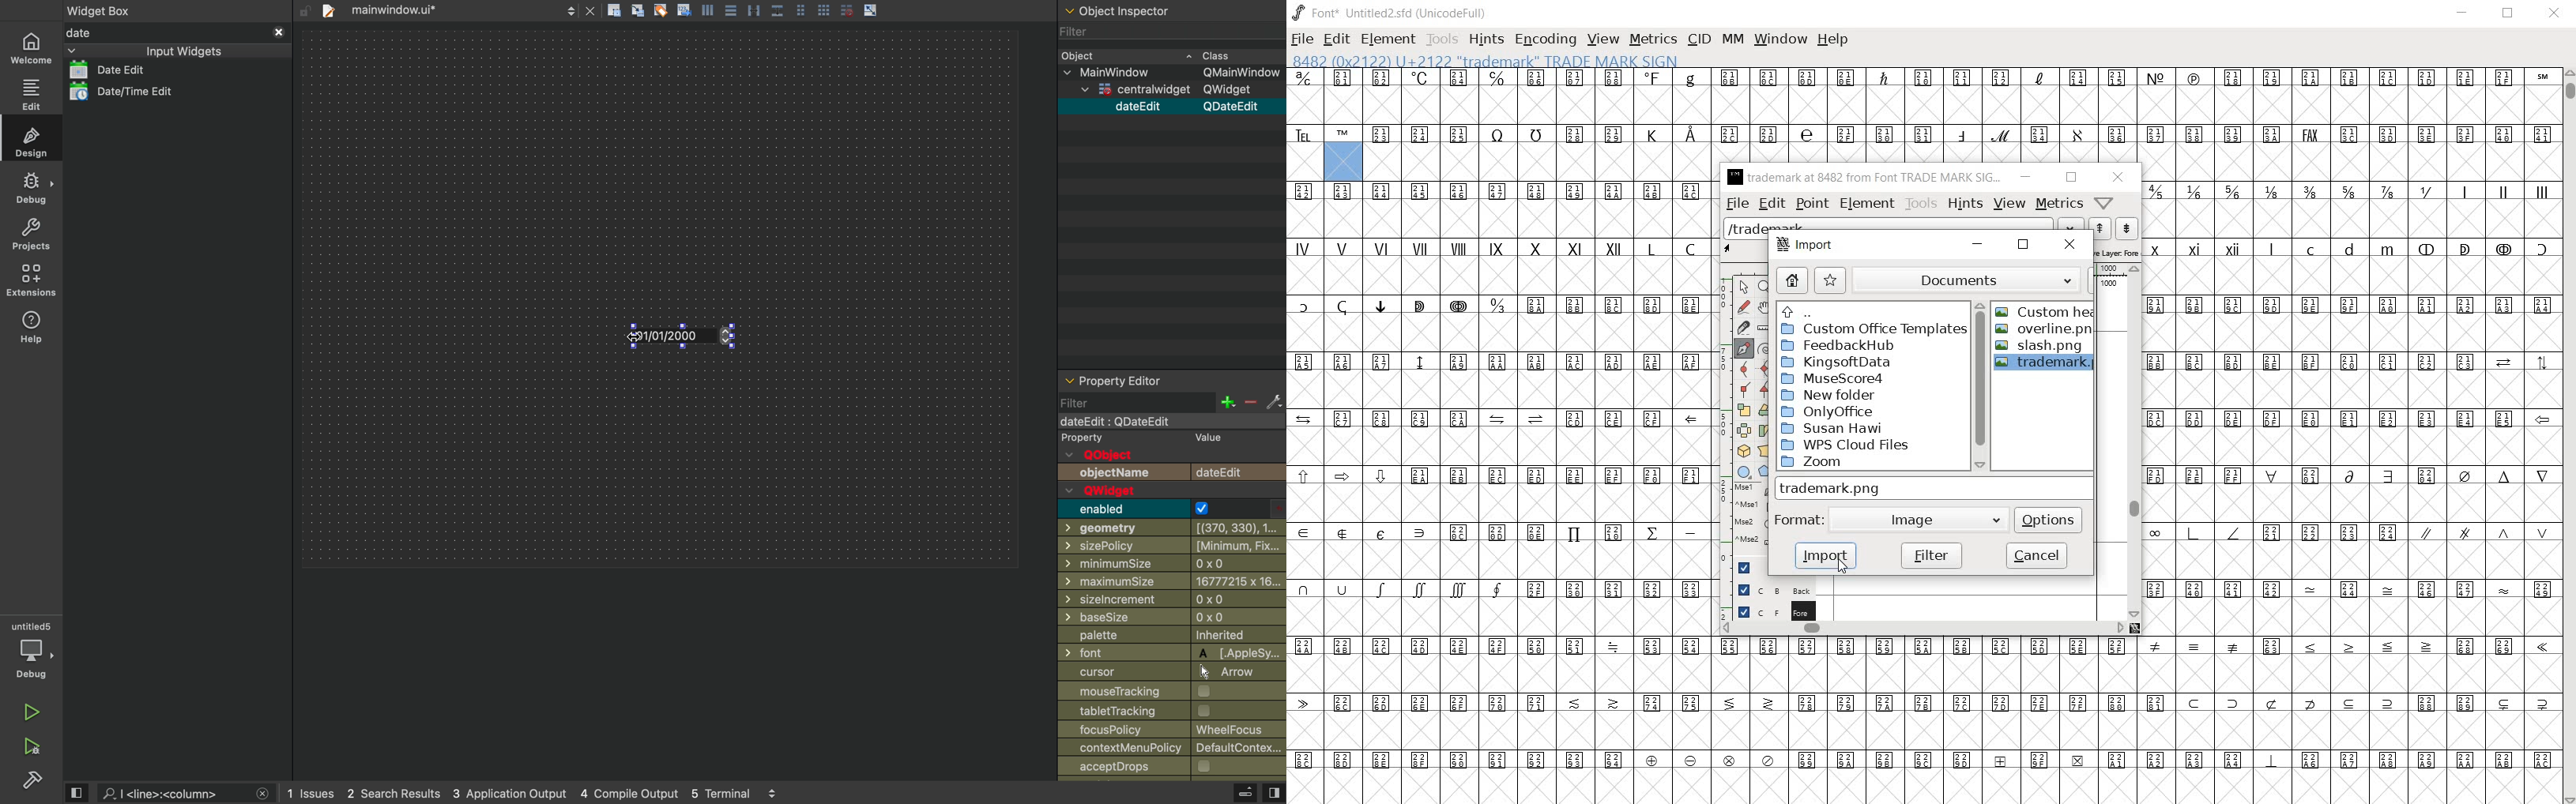 This screenshot has width=2576, height=812. I want to click on settings, so click(1274, 401).